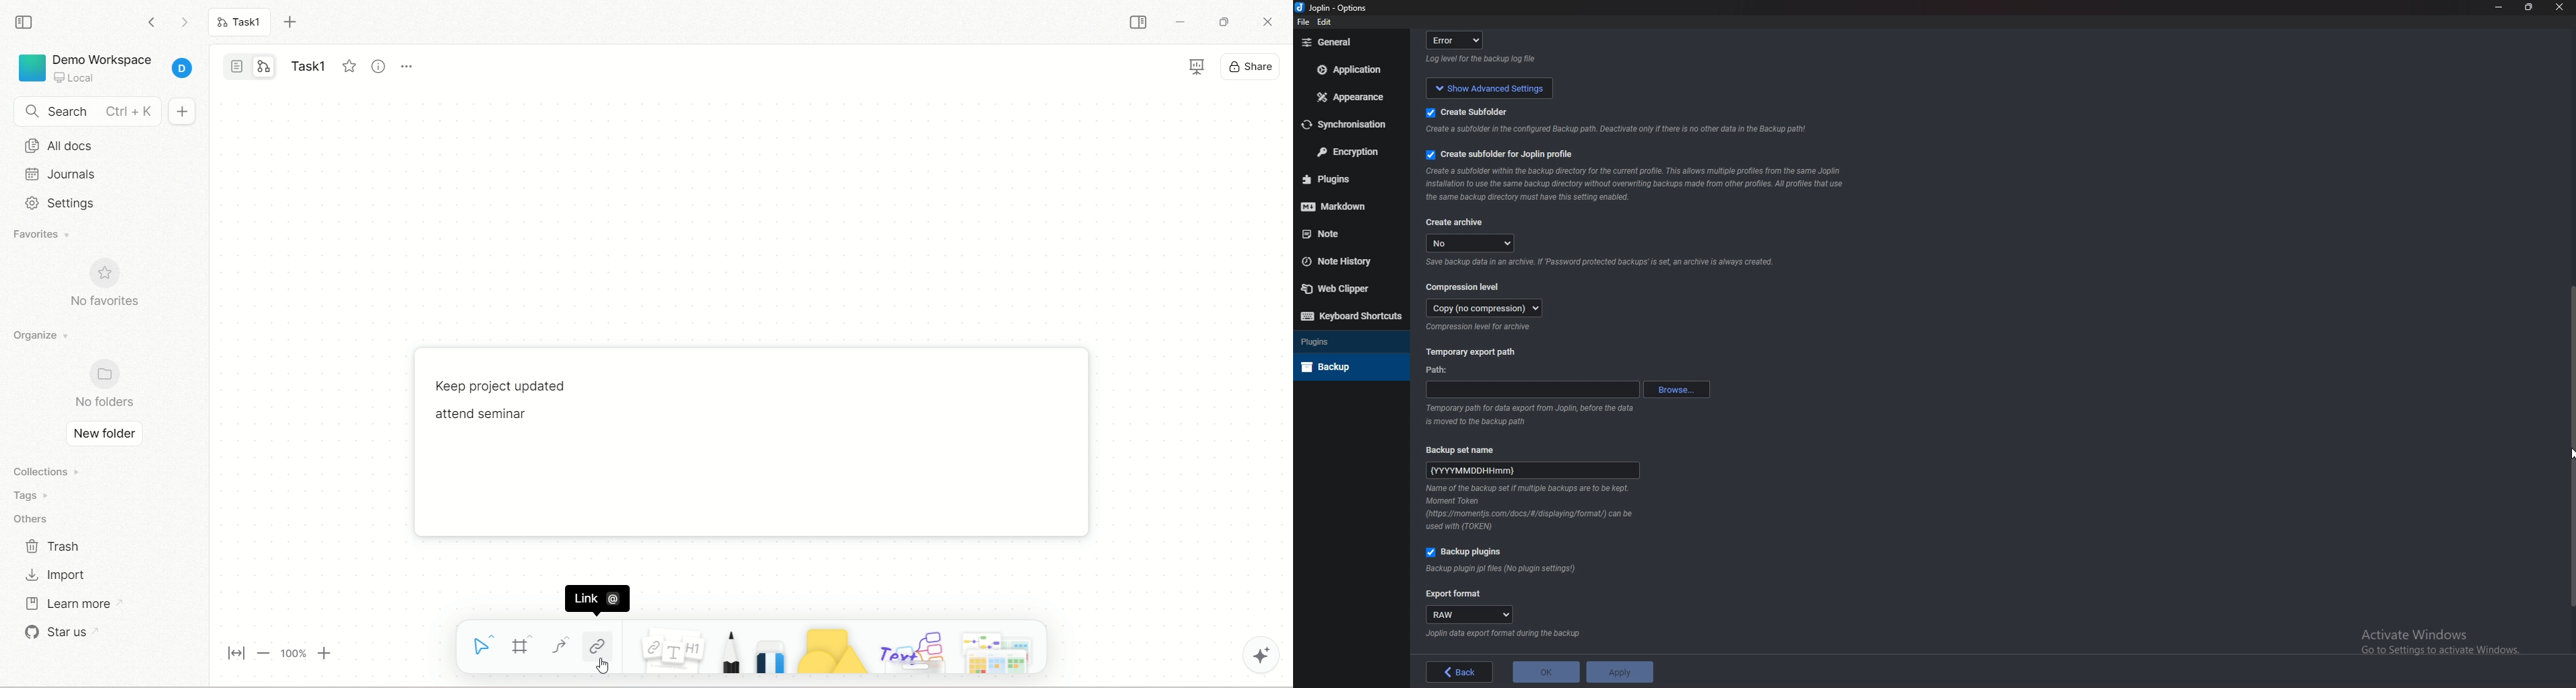 The image size is (2576, 700). Describe the element at coordinates (26, 22) in the screenshot. I see `collapse sidebar` at that location.